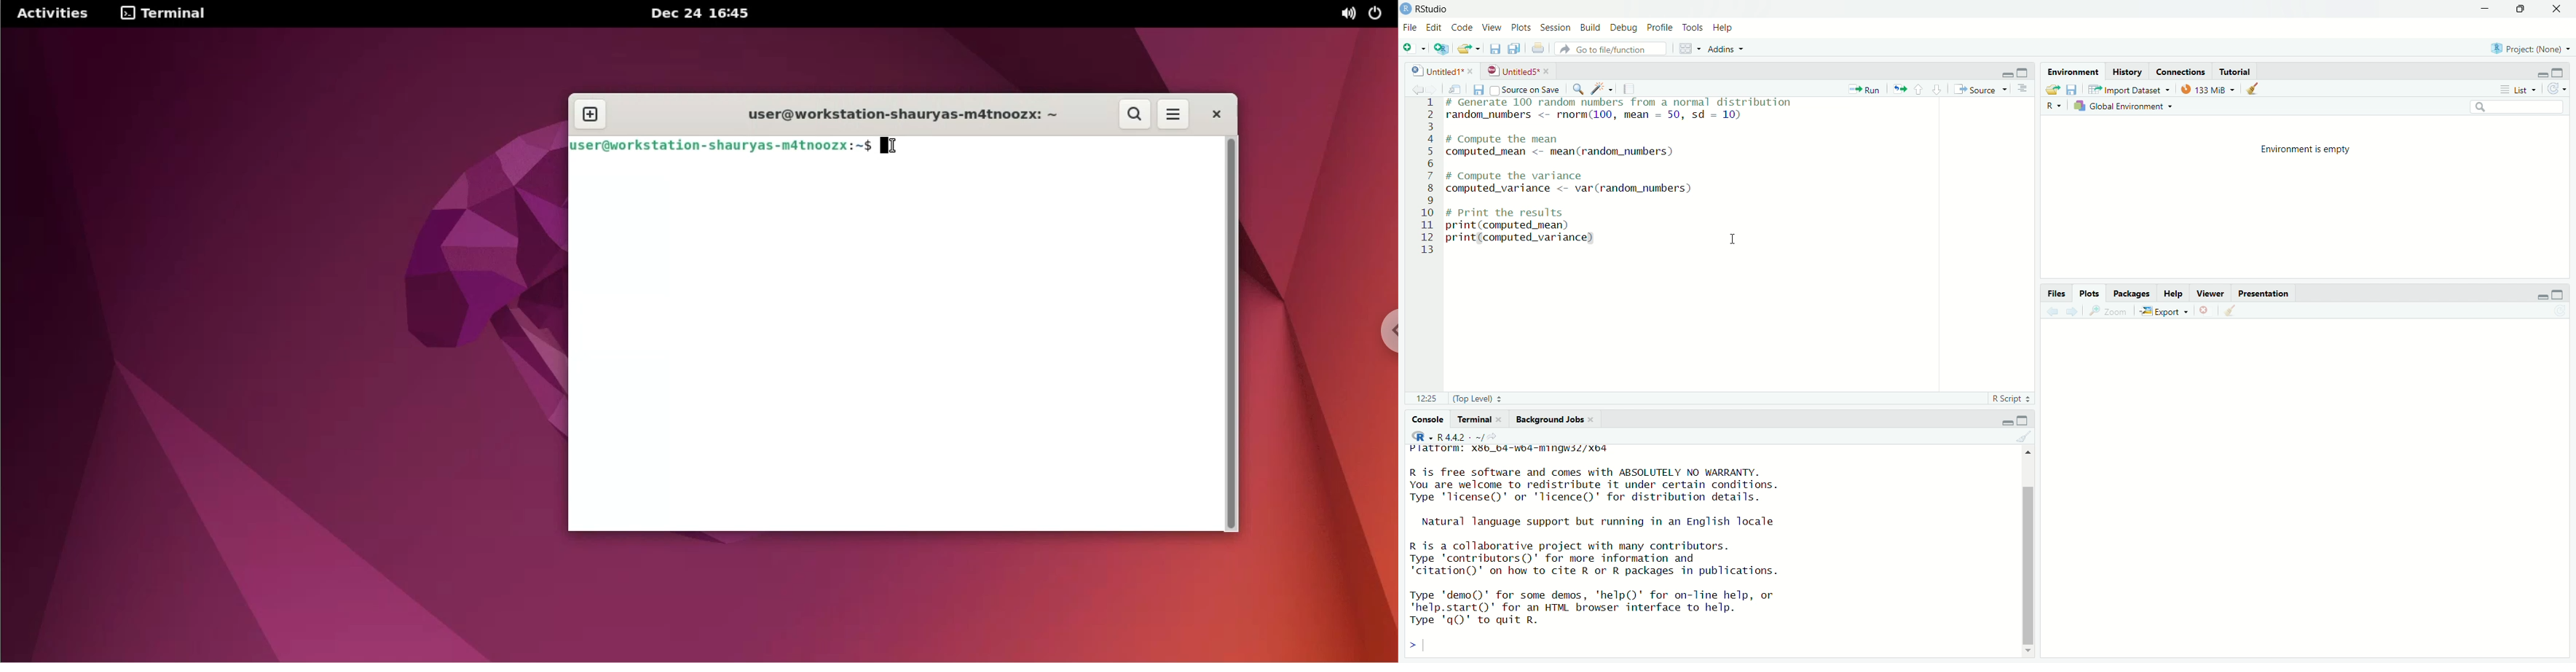  I want to click on terminal, so click(1471, 418).